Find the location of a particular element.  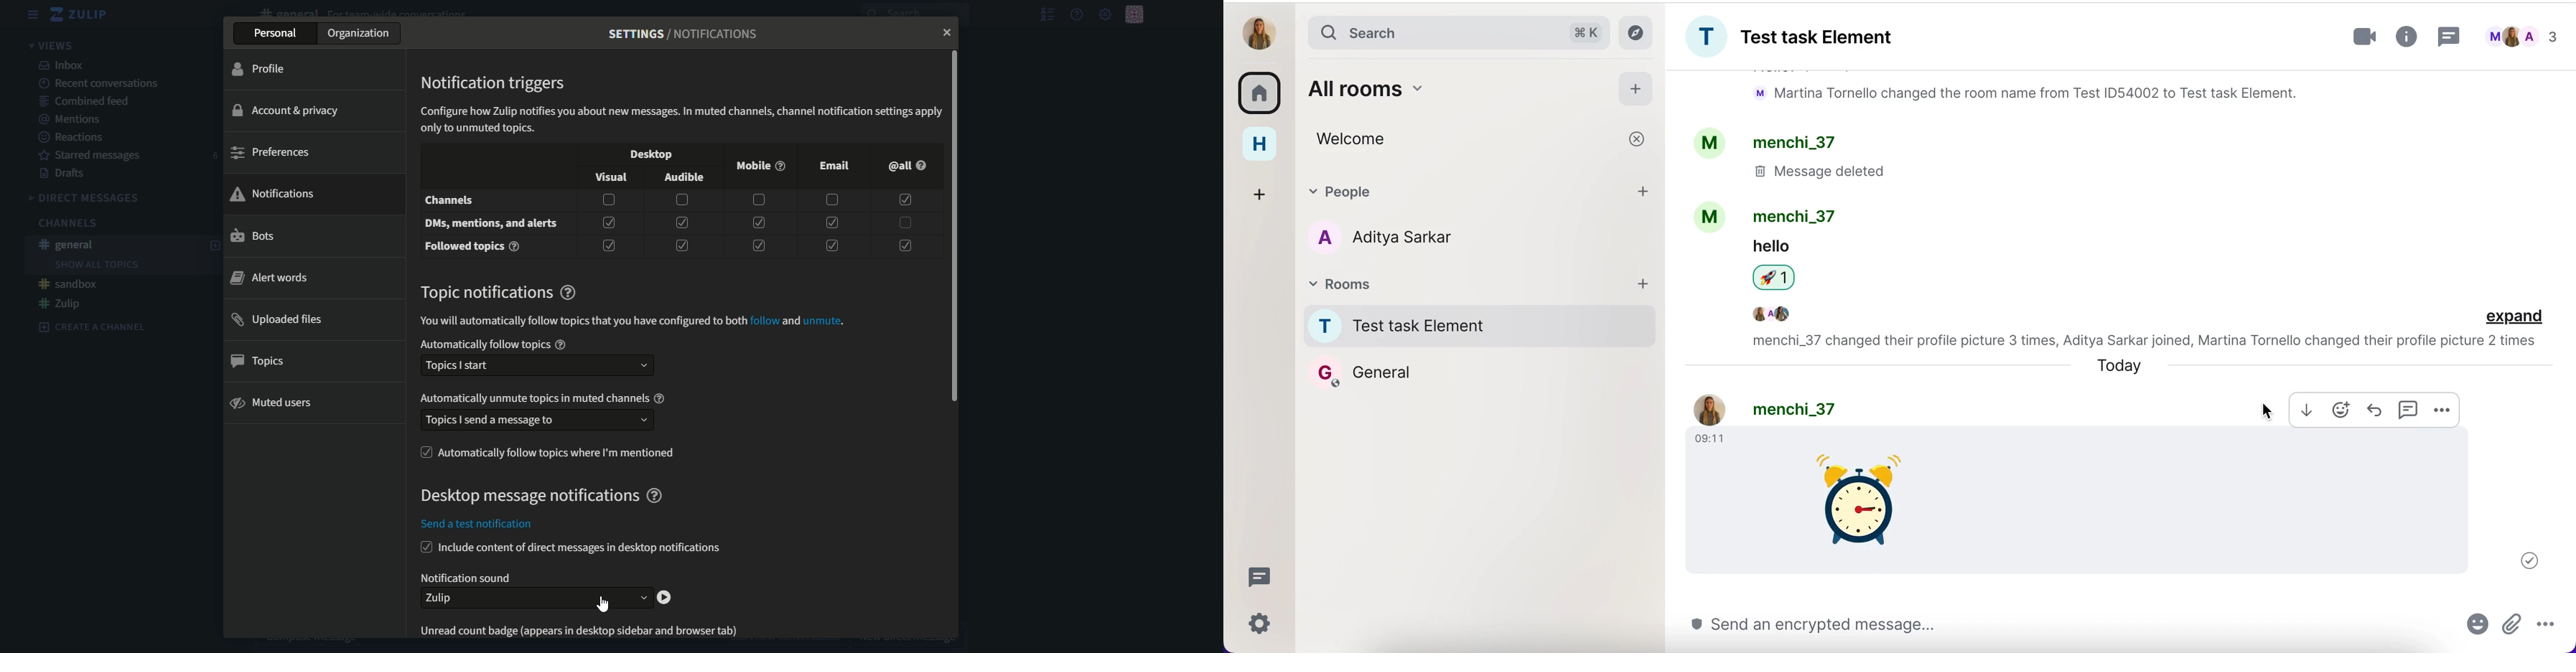

text is located at coordinates (681, 118).